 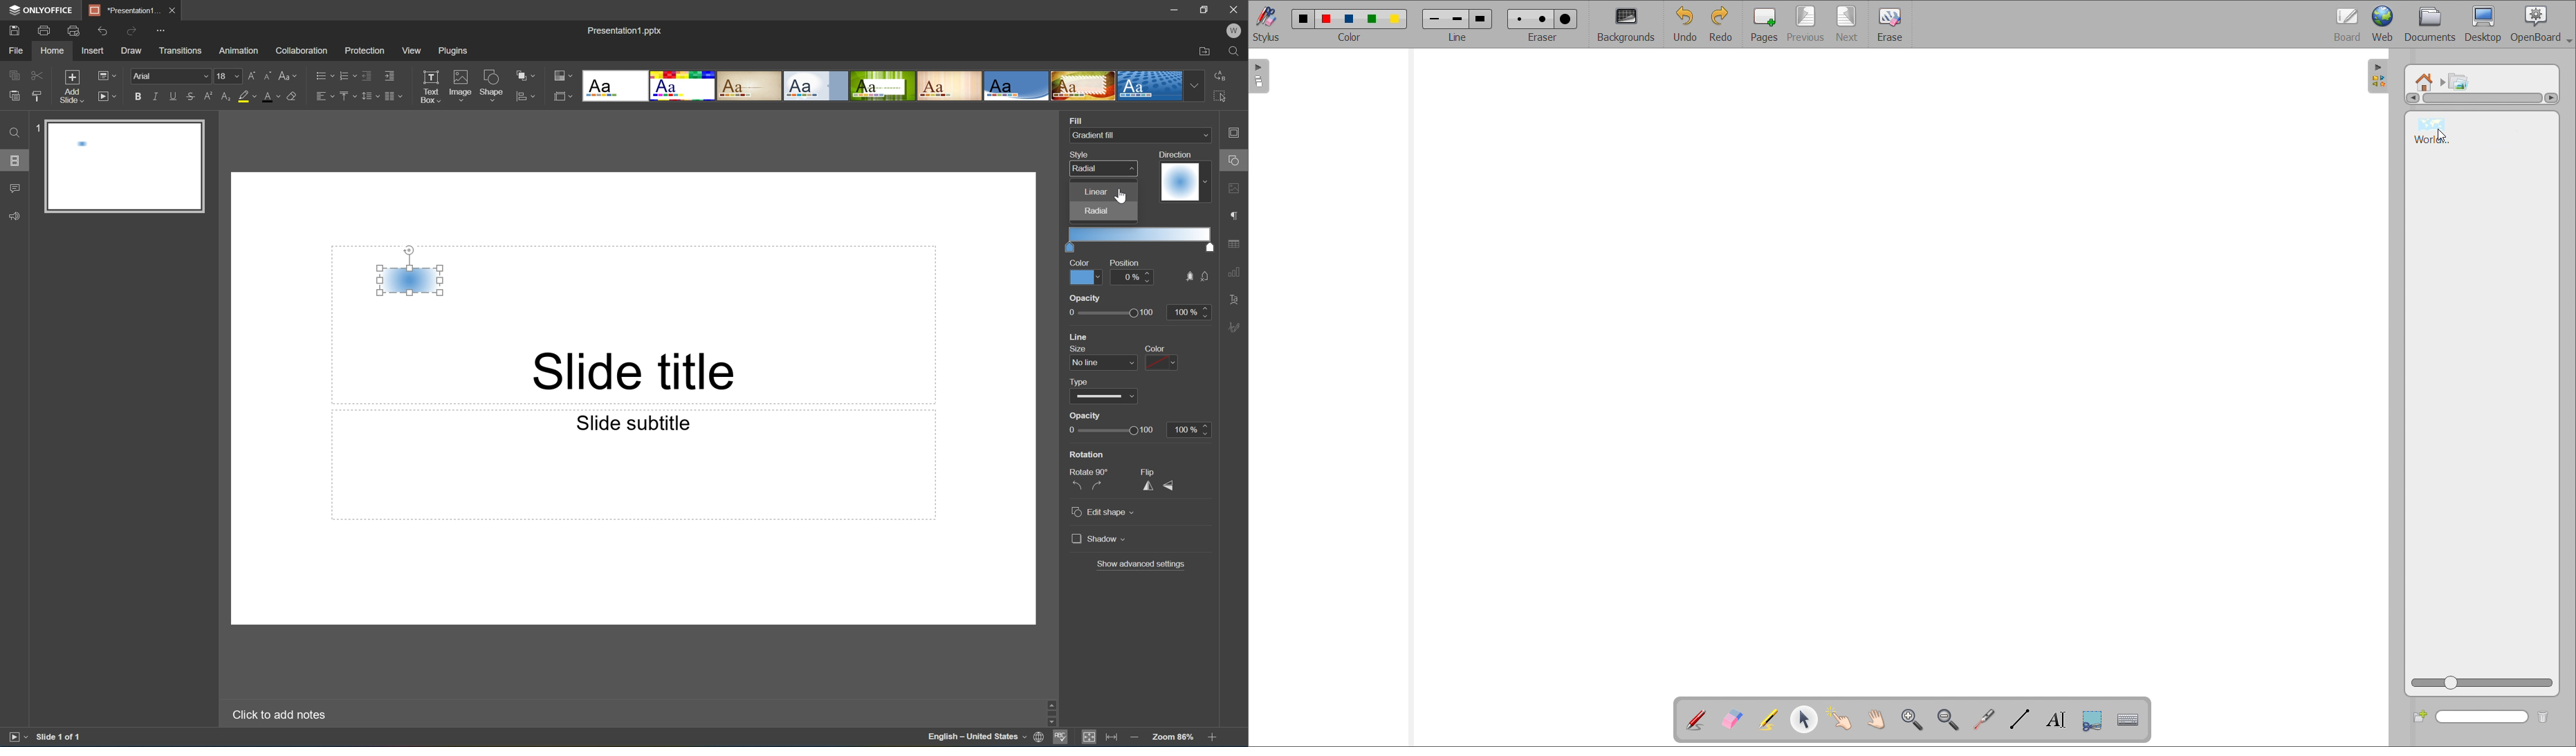 I want to click on Gradient scale, so click(x=1140, y=234).